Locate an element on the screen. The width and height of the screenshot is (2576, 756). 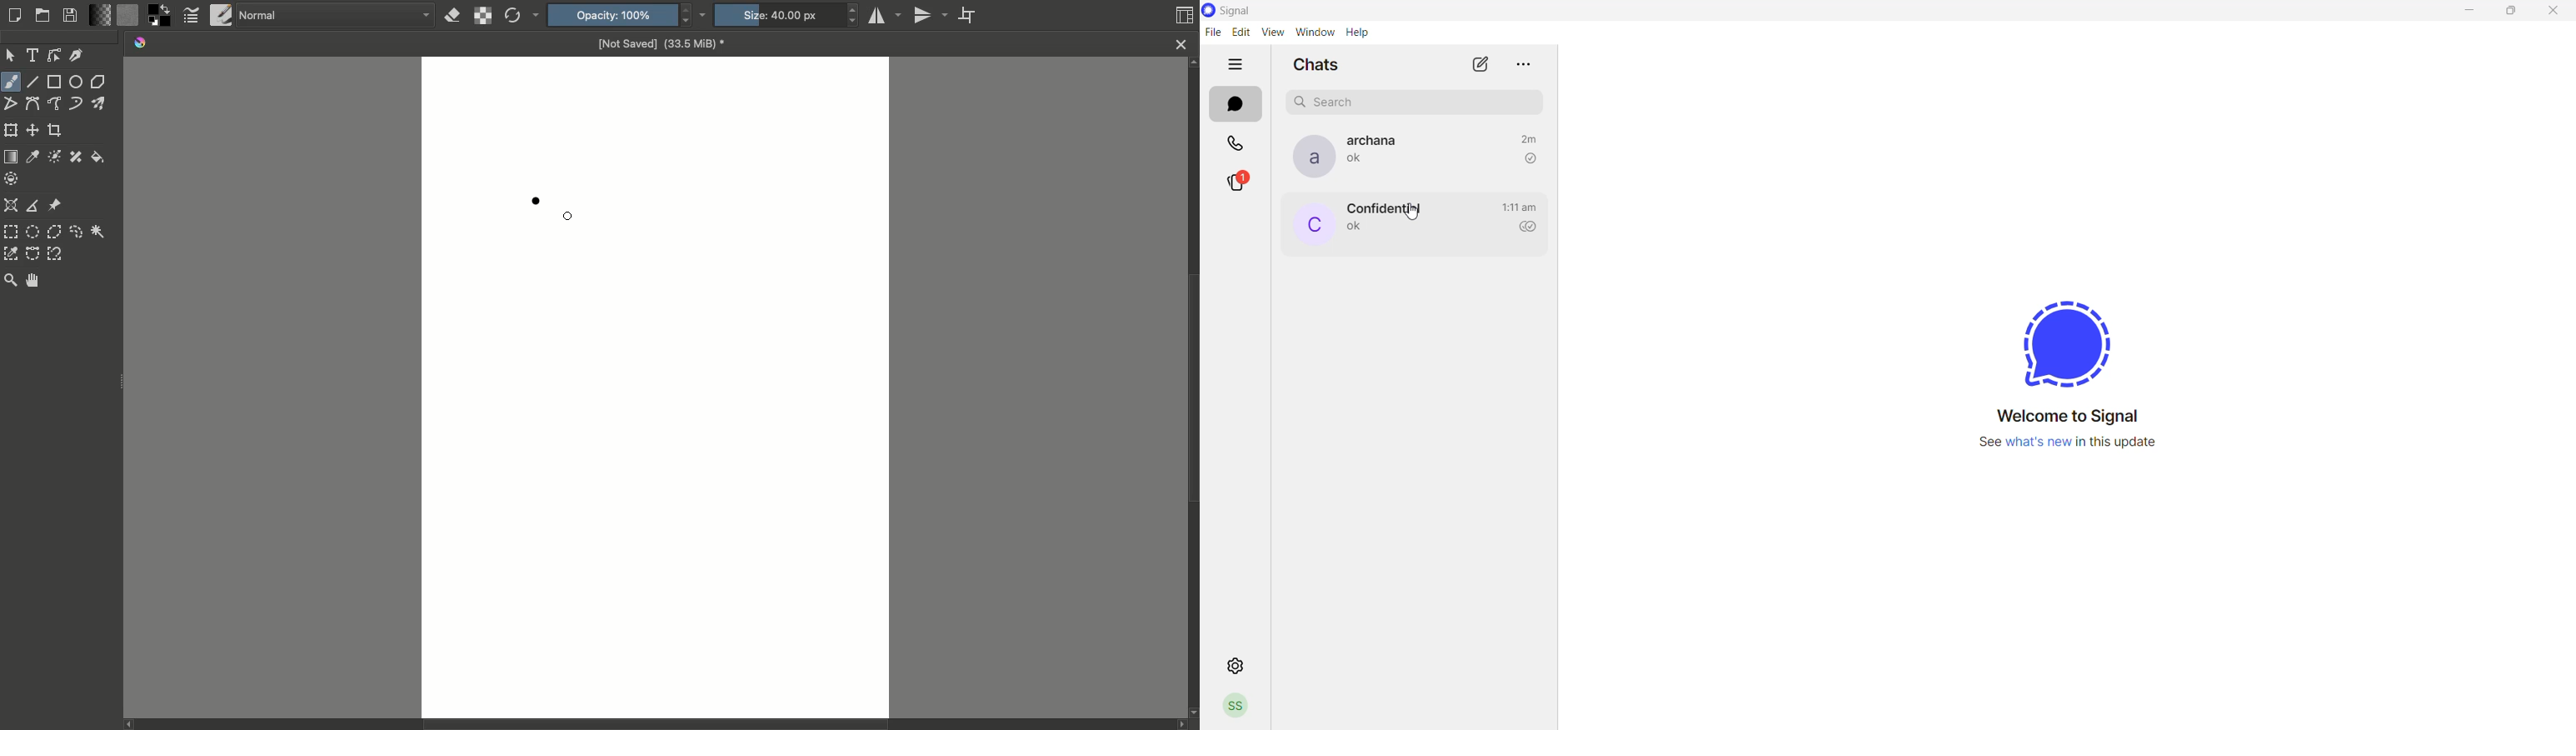
calls is located at coordinates (1238, 141).